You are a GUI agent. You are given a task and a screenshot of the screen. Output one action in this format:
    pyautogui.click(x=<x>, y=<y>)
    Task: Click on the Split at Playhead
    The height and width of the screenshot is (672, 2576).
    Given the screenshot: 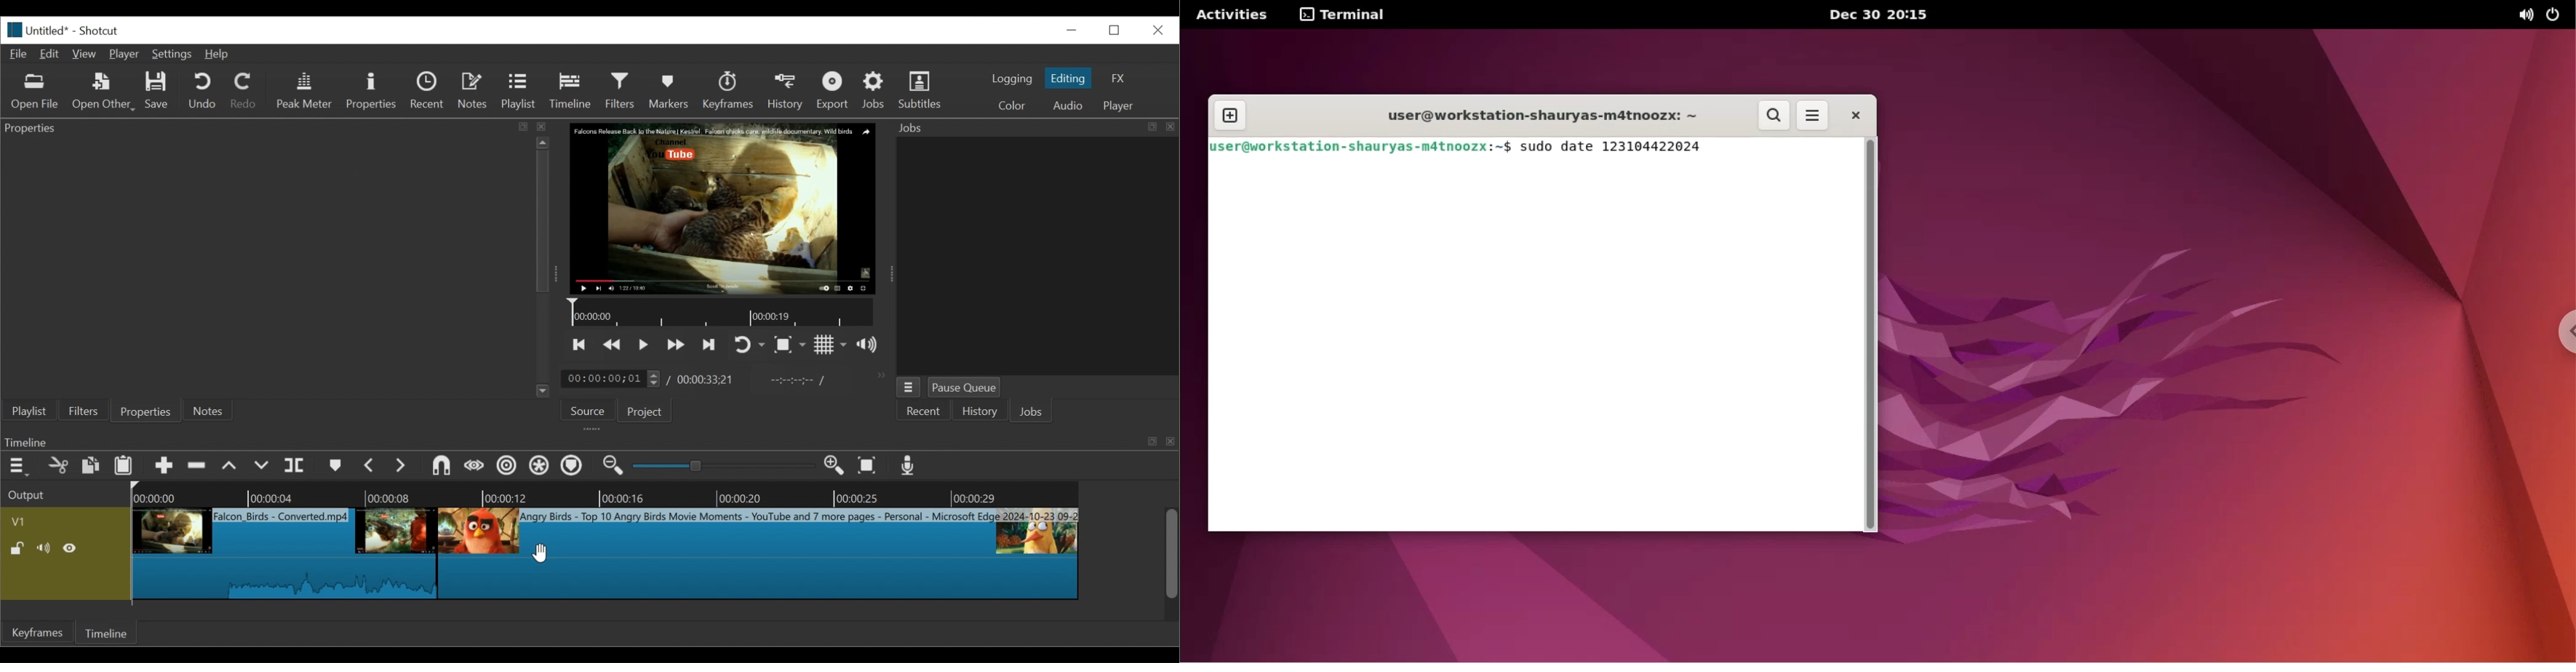 What is the action you would take?
    pyautogui.click(x=297, y=465)
    